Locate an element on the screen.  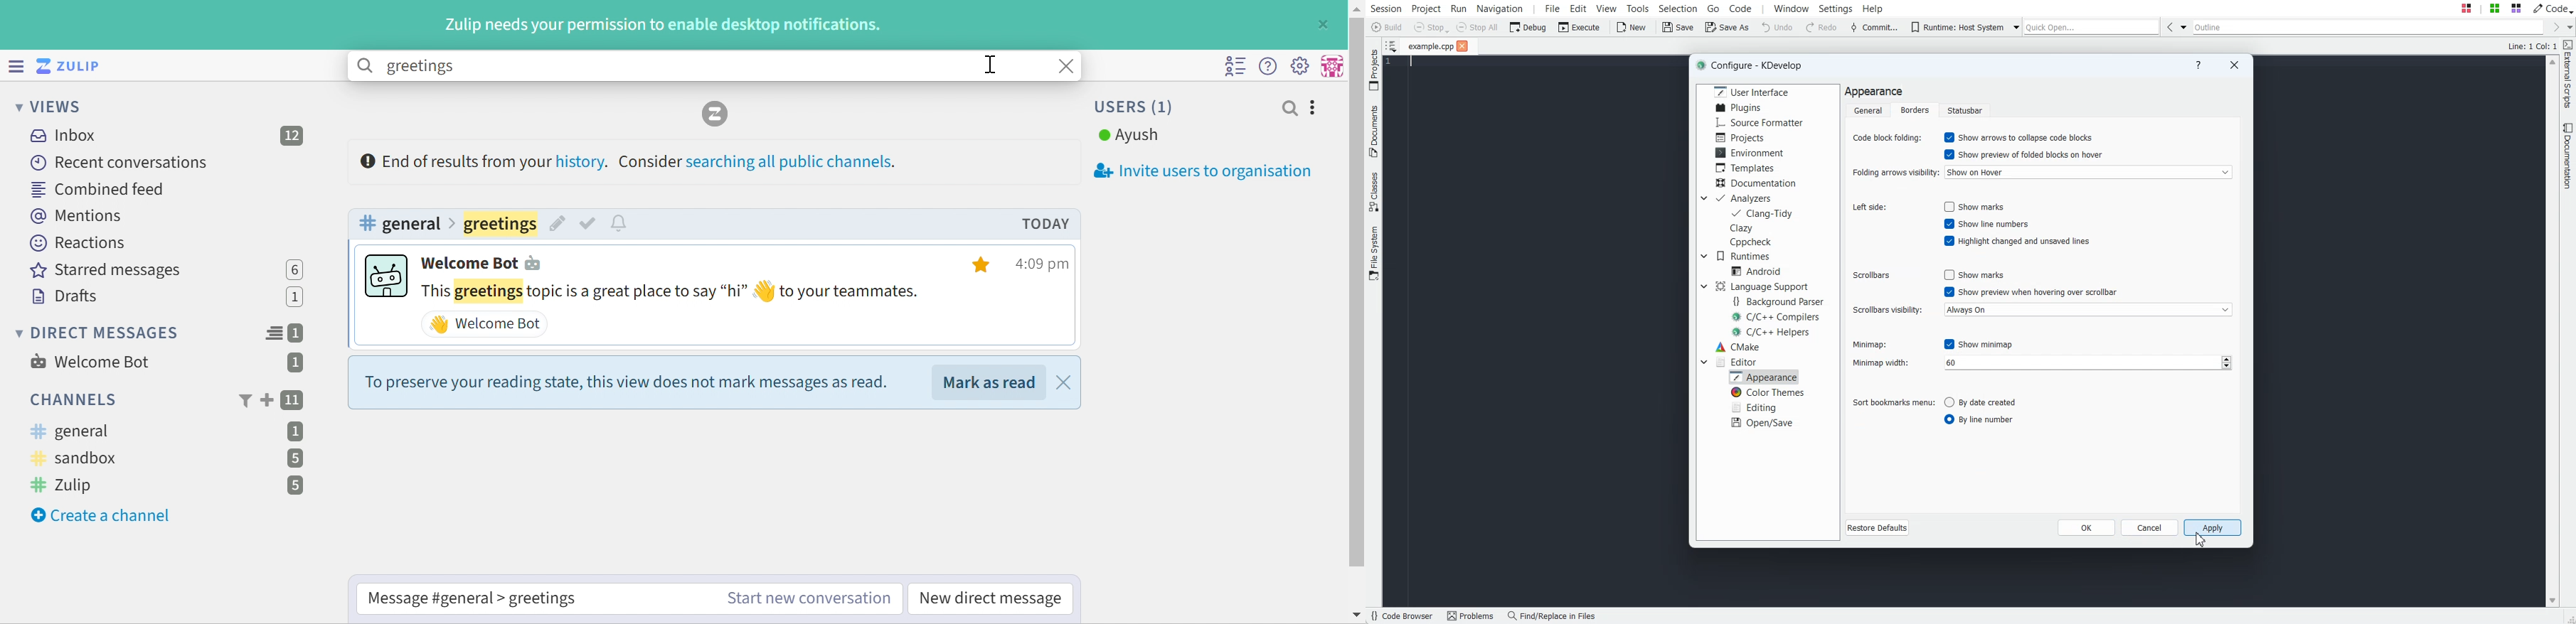
Documentation is located at coordinates (1755, 182).